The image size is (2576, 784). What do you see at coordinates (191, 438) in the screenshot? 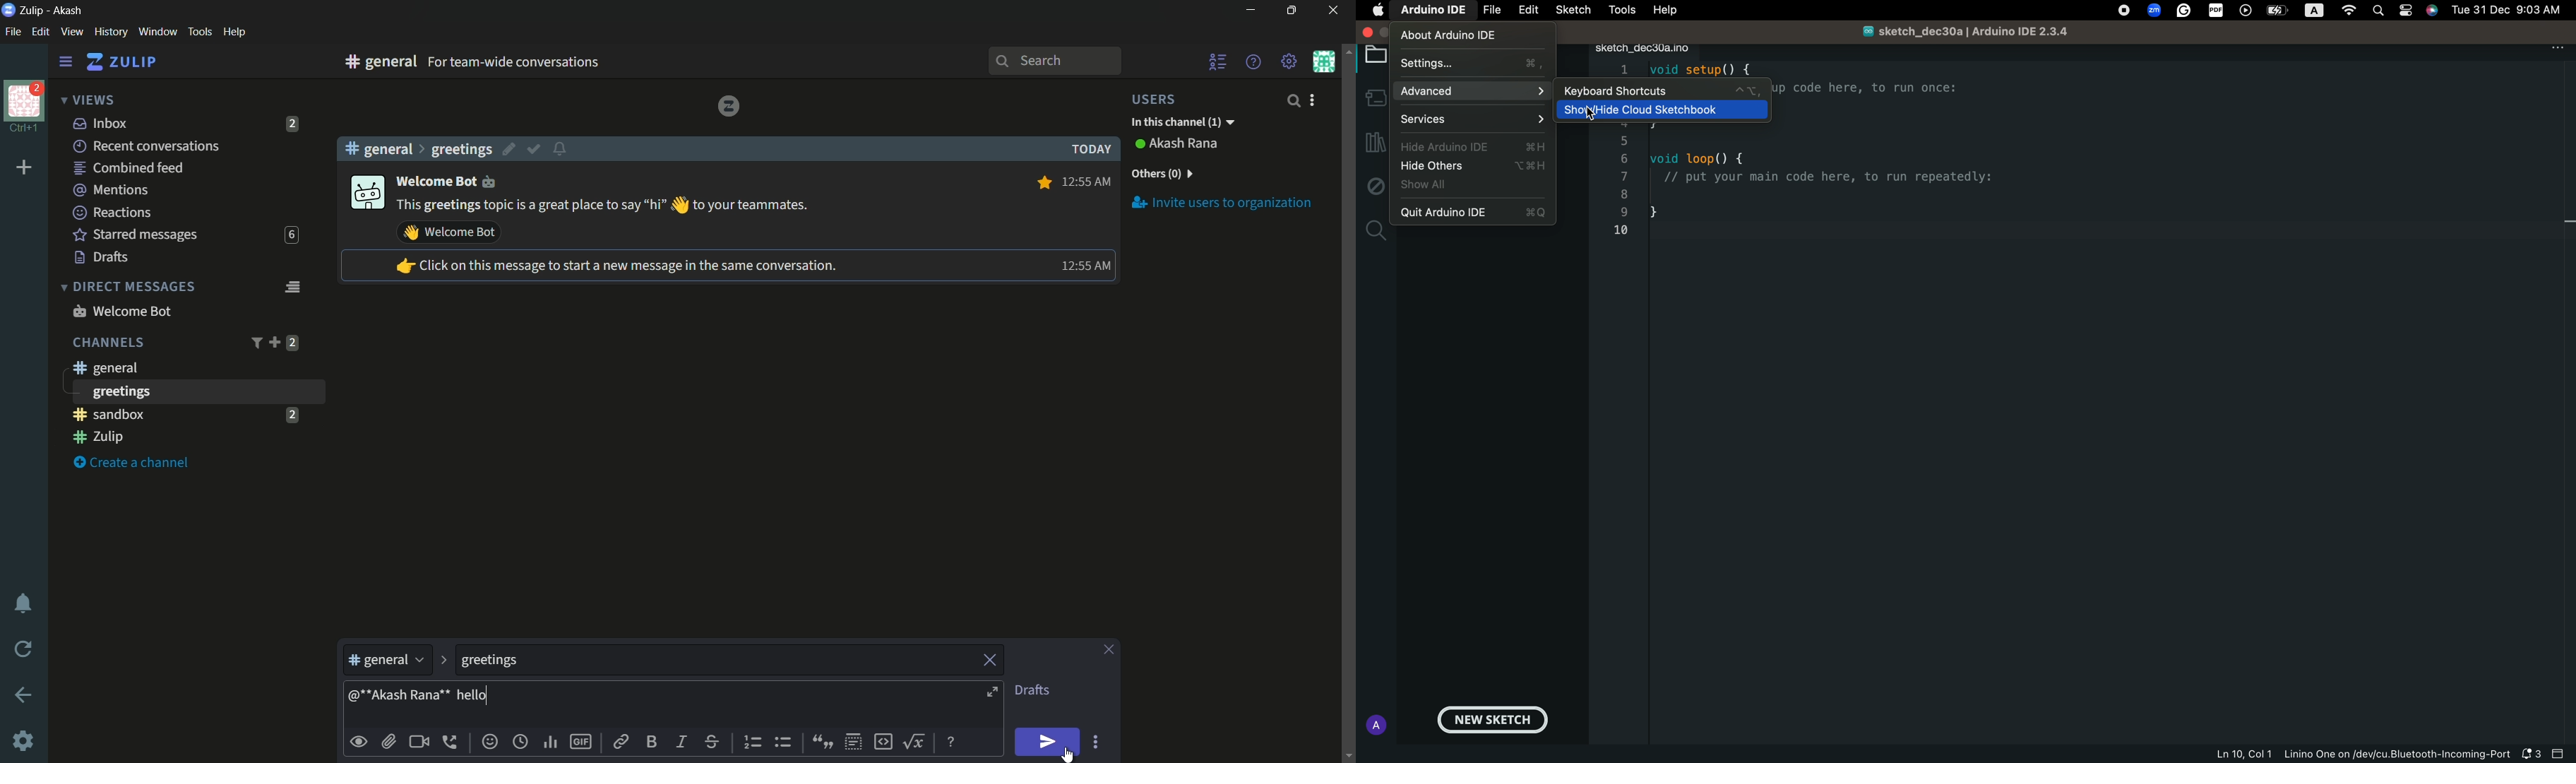
I see `zulip channel` at bounding box center [191, 438].